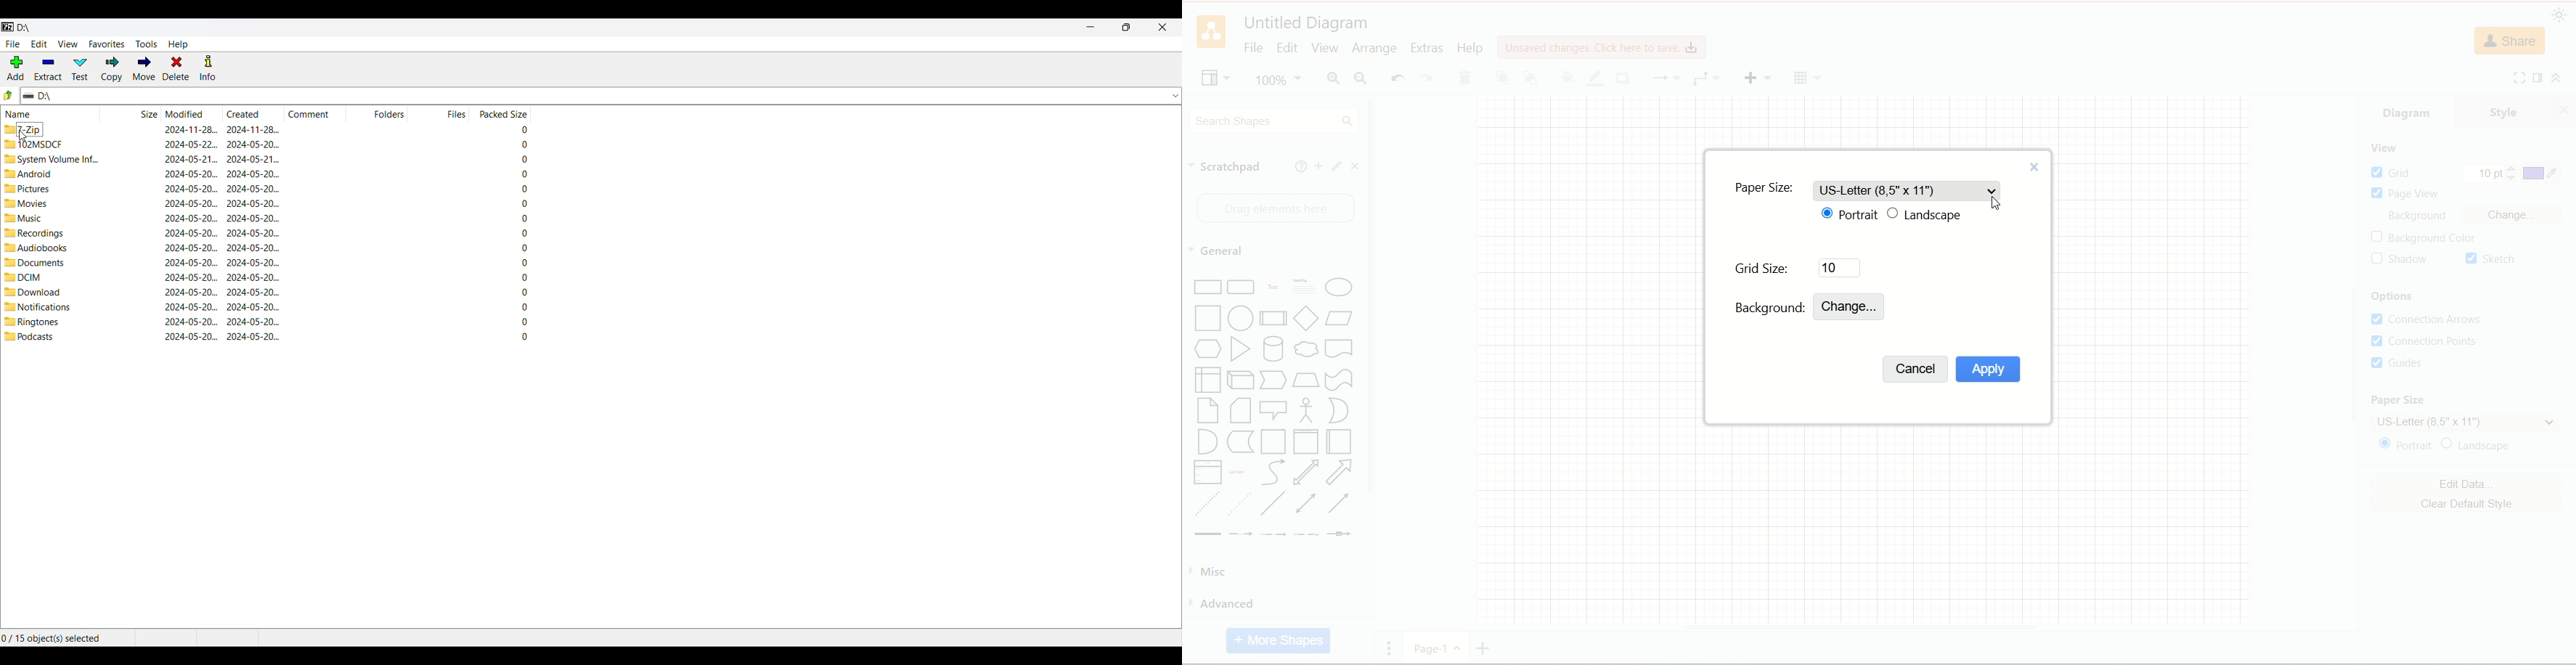 The image size is (2576, 672). I want to click on vertical scroll bar, so click(2353, 362).